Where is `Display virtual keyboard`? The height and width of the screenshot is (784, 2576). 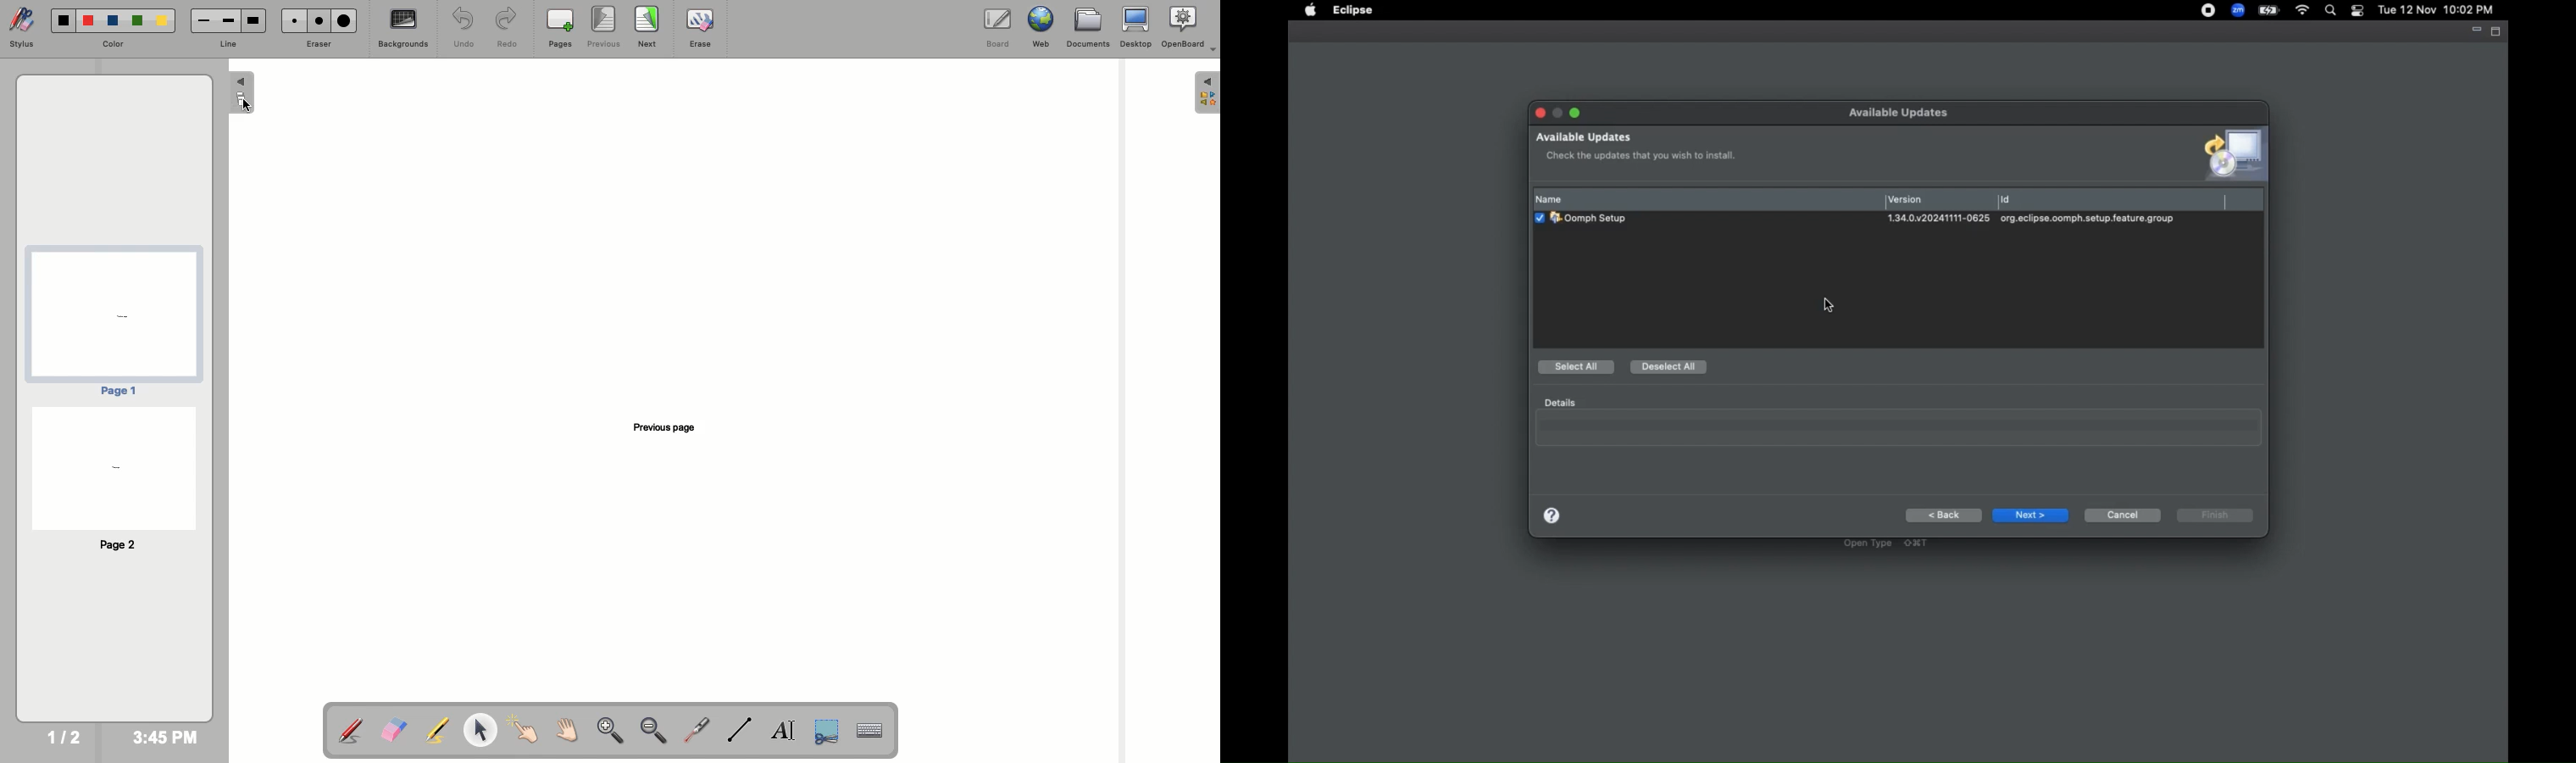
Display virtual keyboard is located at coordinates (878, 732).